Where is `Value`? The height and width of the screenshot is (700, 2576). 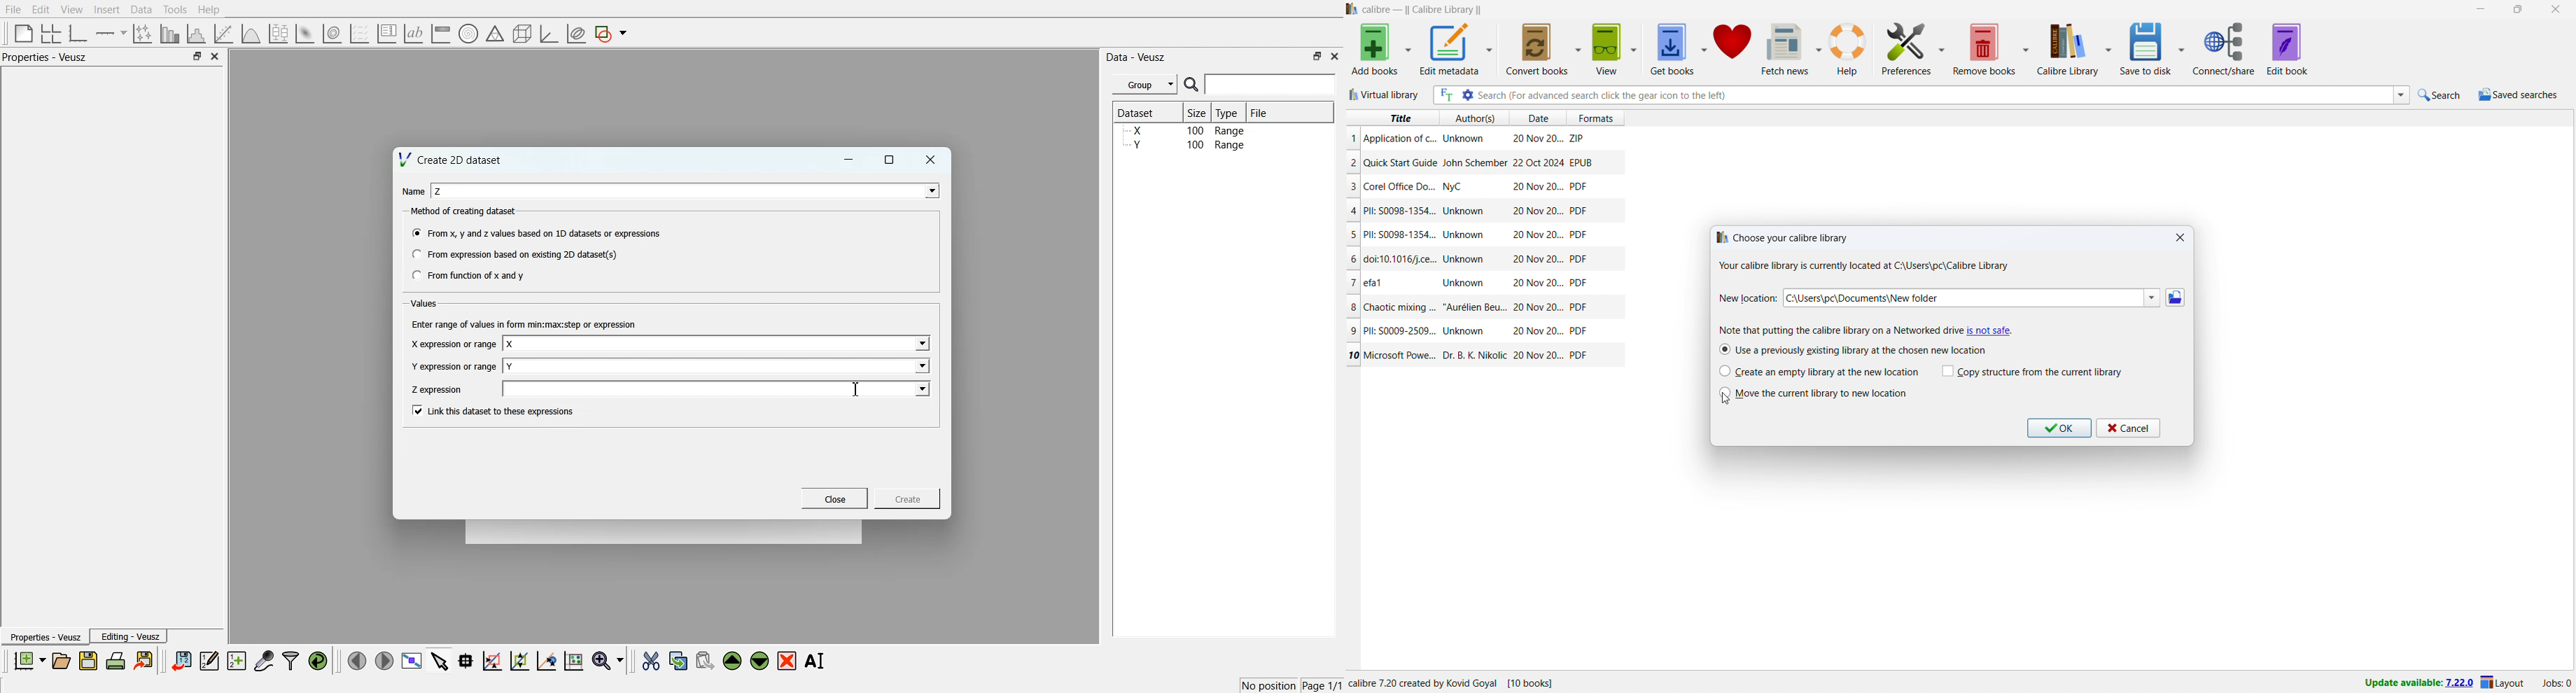
Value is located at coordinates (426, 303).